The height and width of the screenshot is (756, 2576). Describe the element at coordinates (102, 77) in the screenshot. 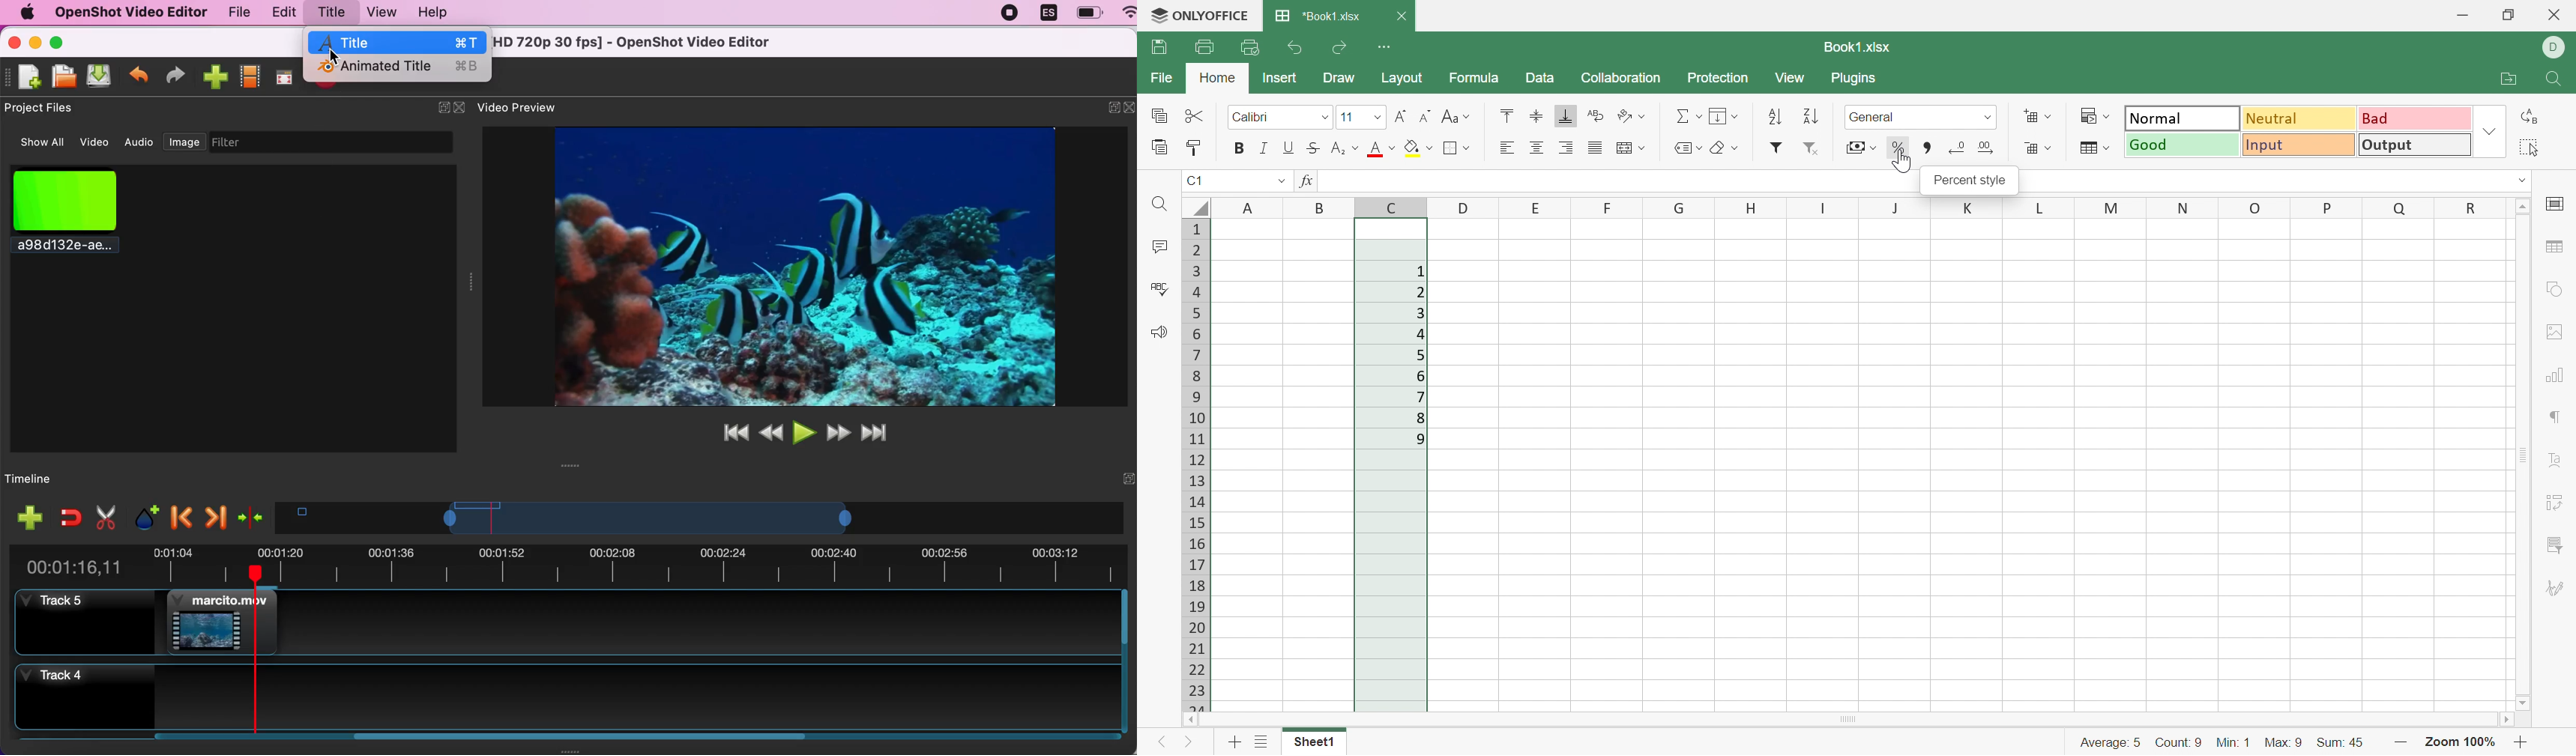

I see `save file` at that location.